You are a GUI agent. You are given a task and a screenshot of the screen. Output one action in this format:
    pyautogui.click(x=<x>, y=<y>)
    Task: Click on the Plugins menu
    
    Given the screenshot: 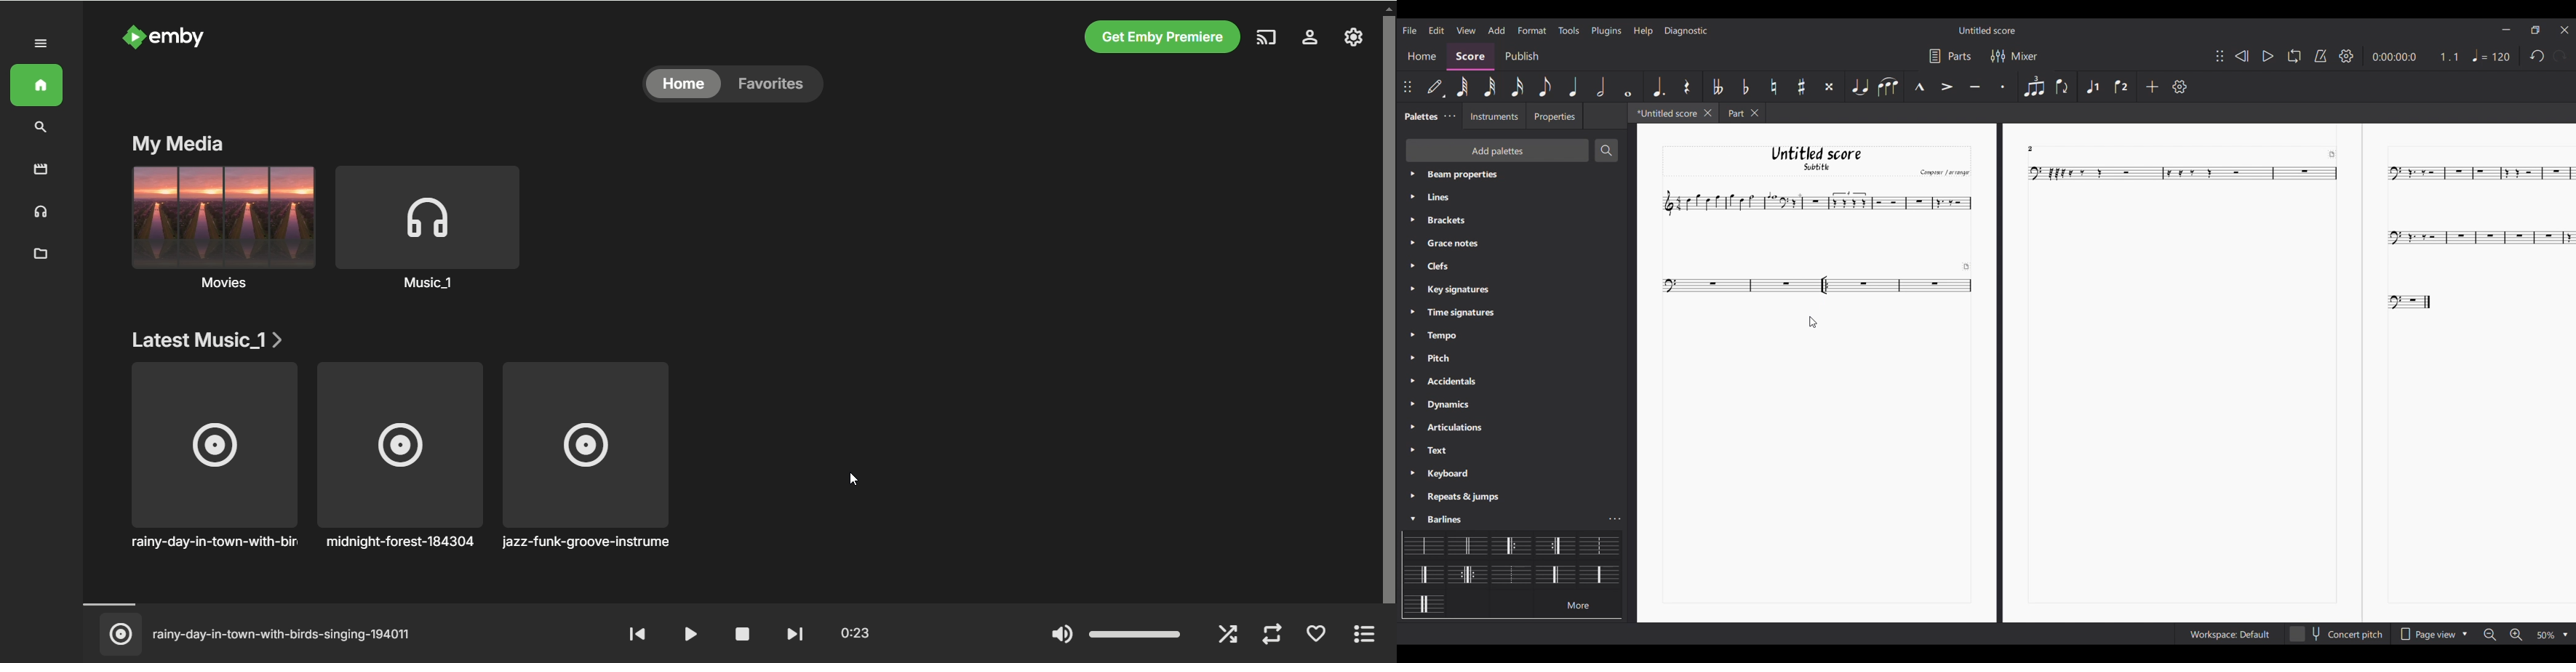 What is the action you would take?
    pyautogui.click(x=1606, y=31)
    